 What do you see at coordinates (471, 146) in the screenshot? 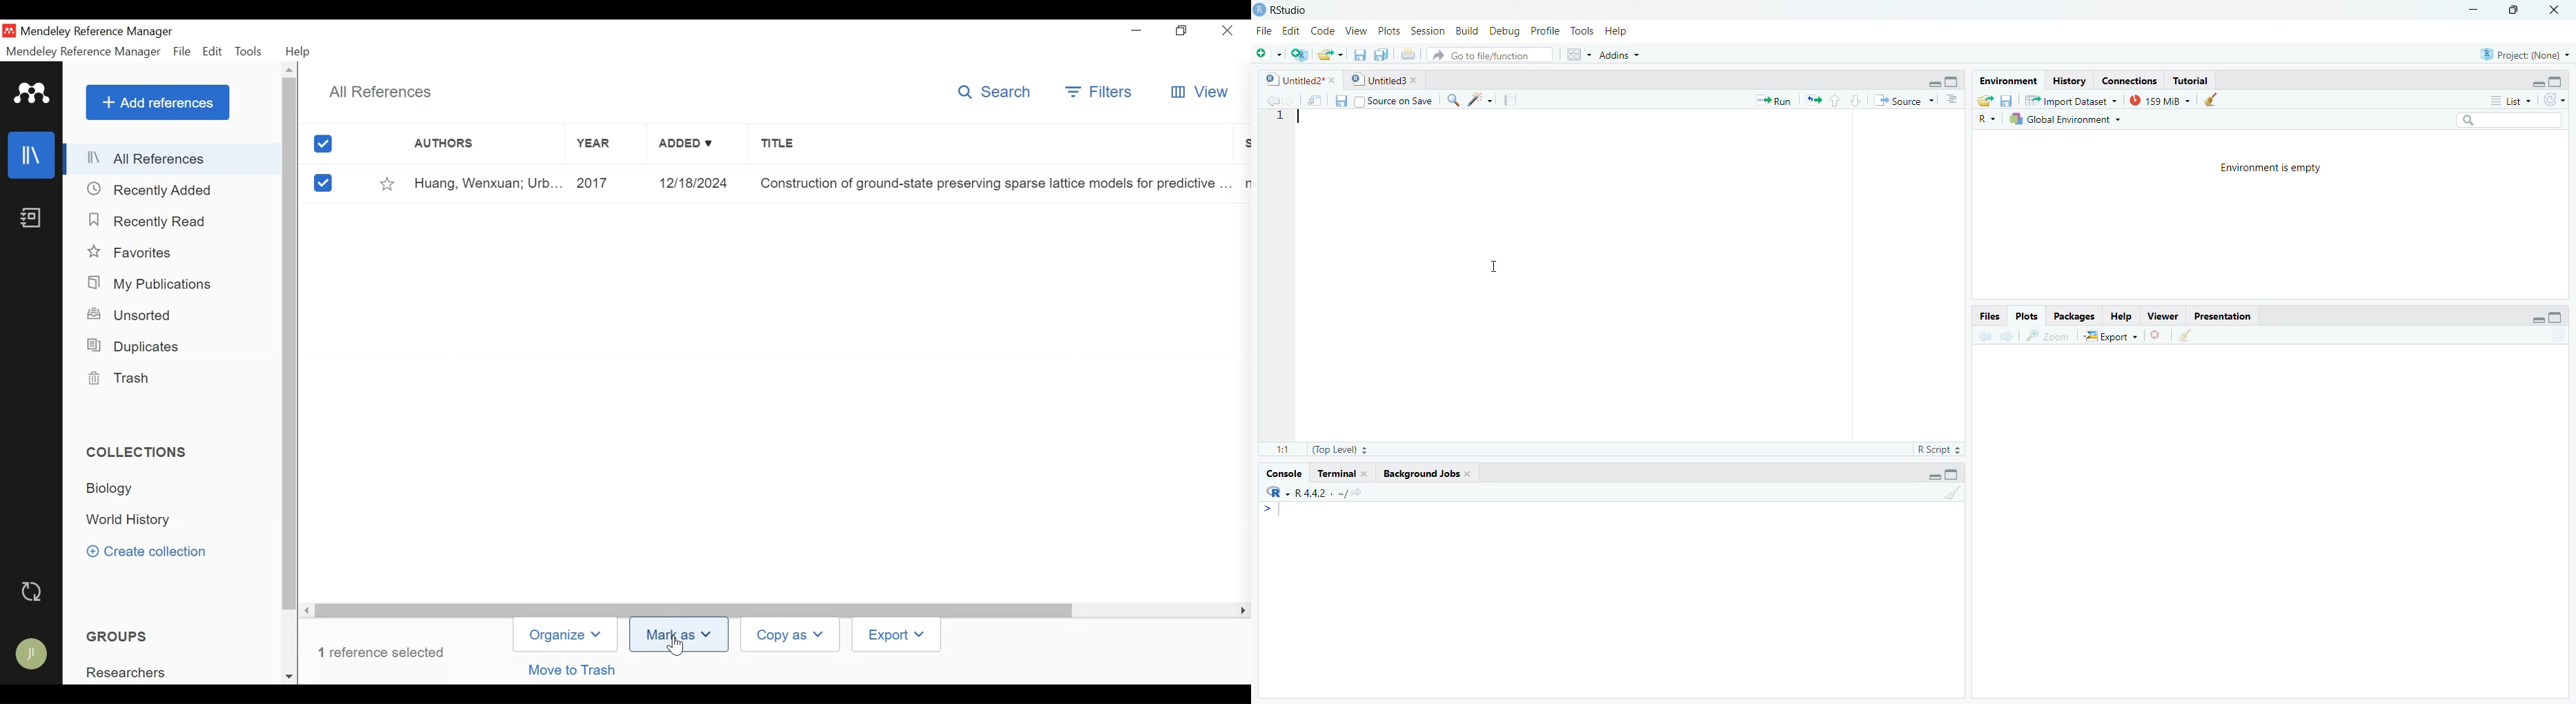
I see `Author` at bounding box center [471, 146].